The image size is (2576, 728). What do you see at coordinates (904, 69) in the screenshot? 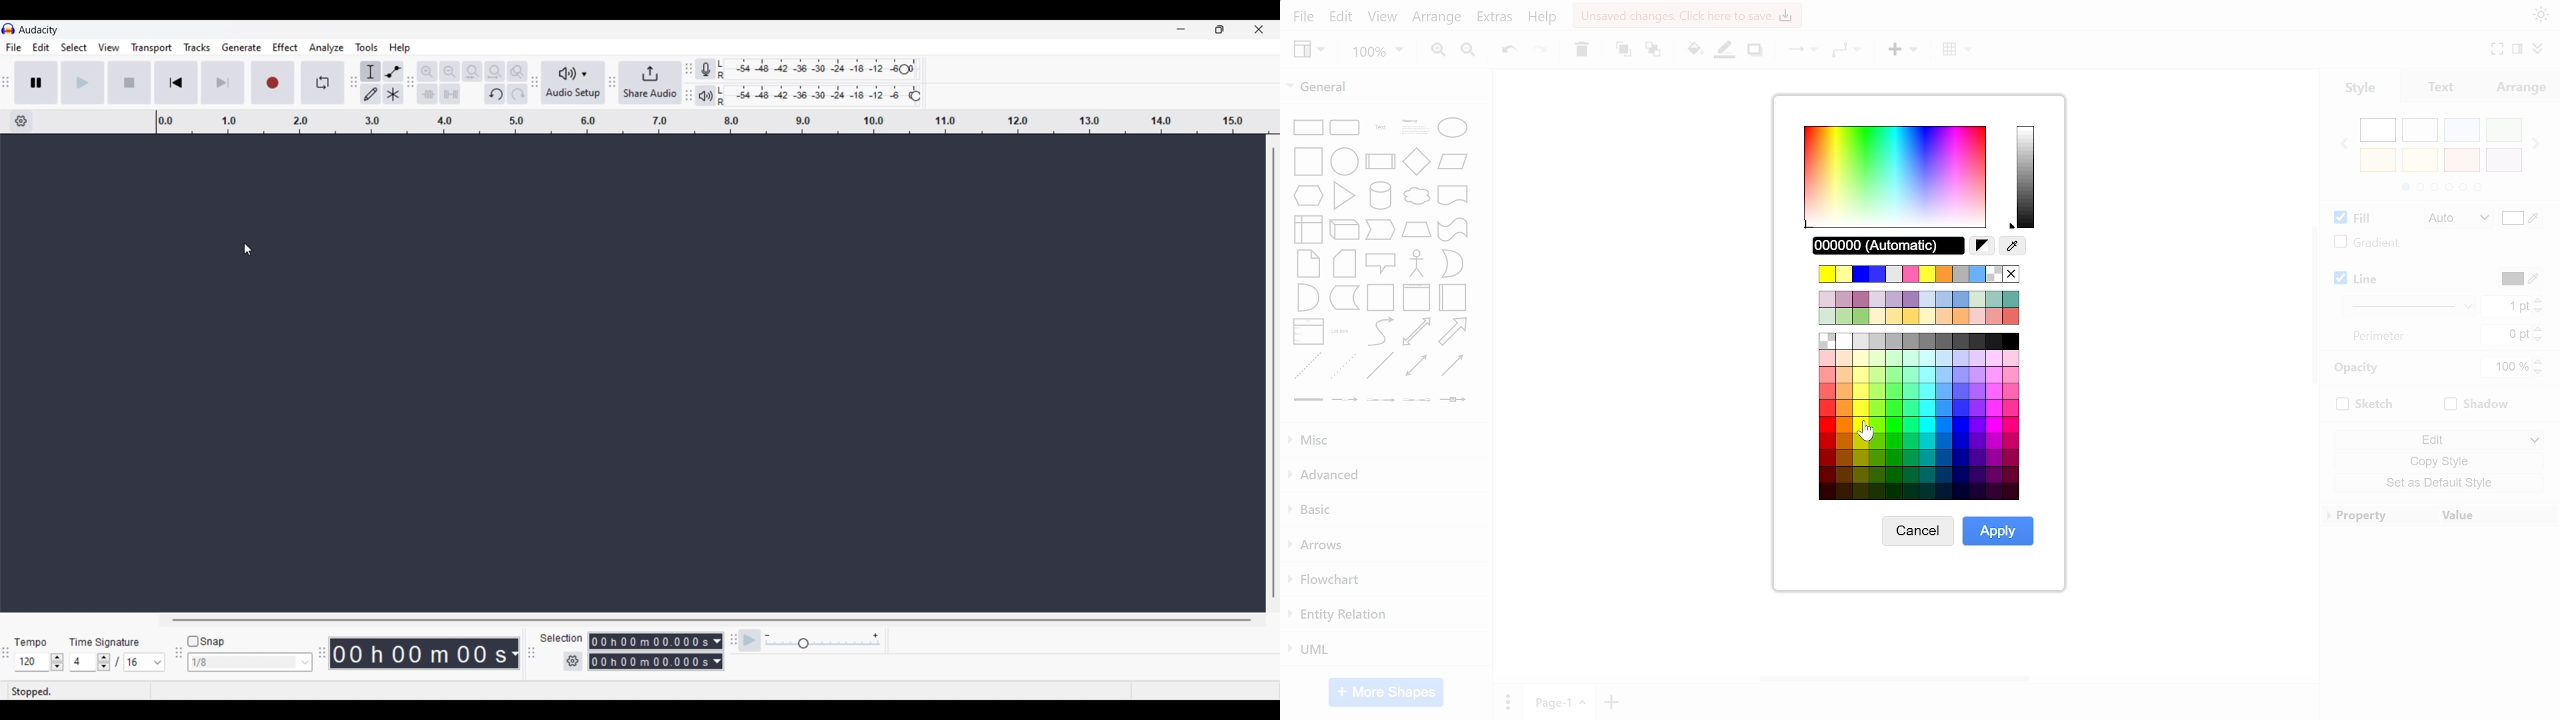
I see `Change recording level` at bounding box center [904, 69].